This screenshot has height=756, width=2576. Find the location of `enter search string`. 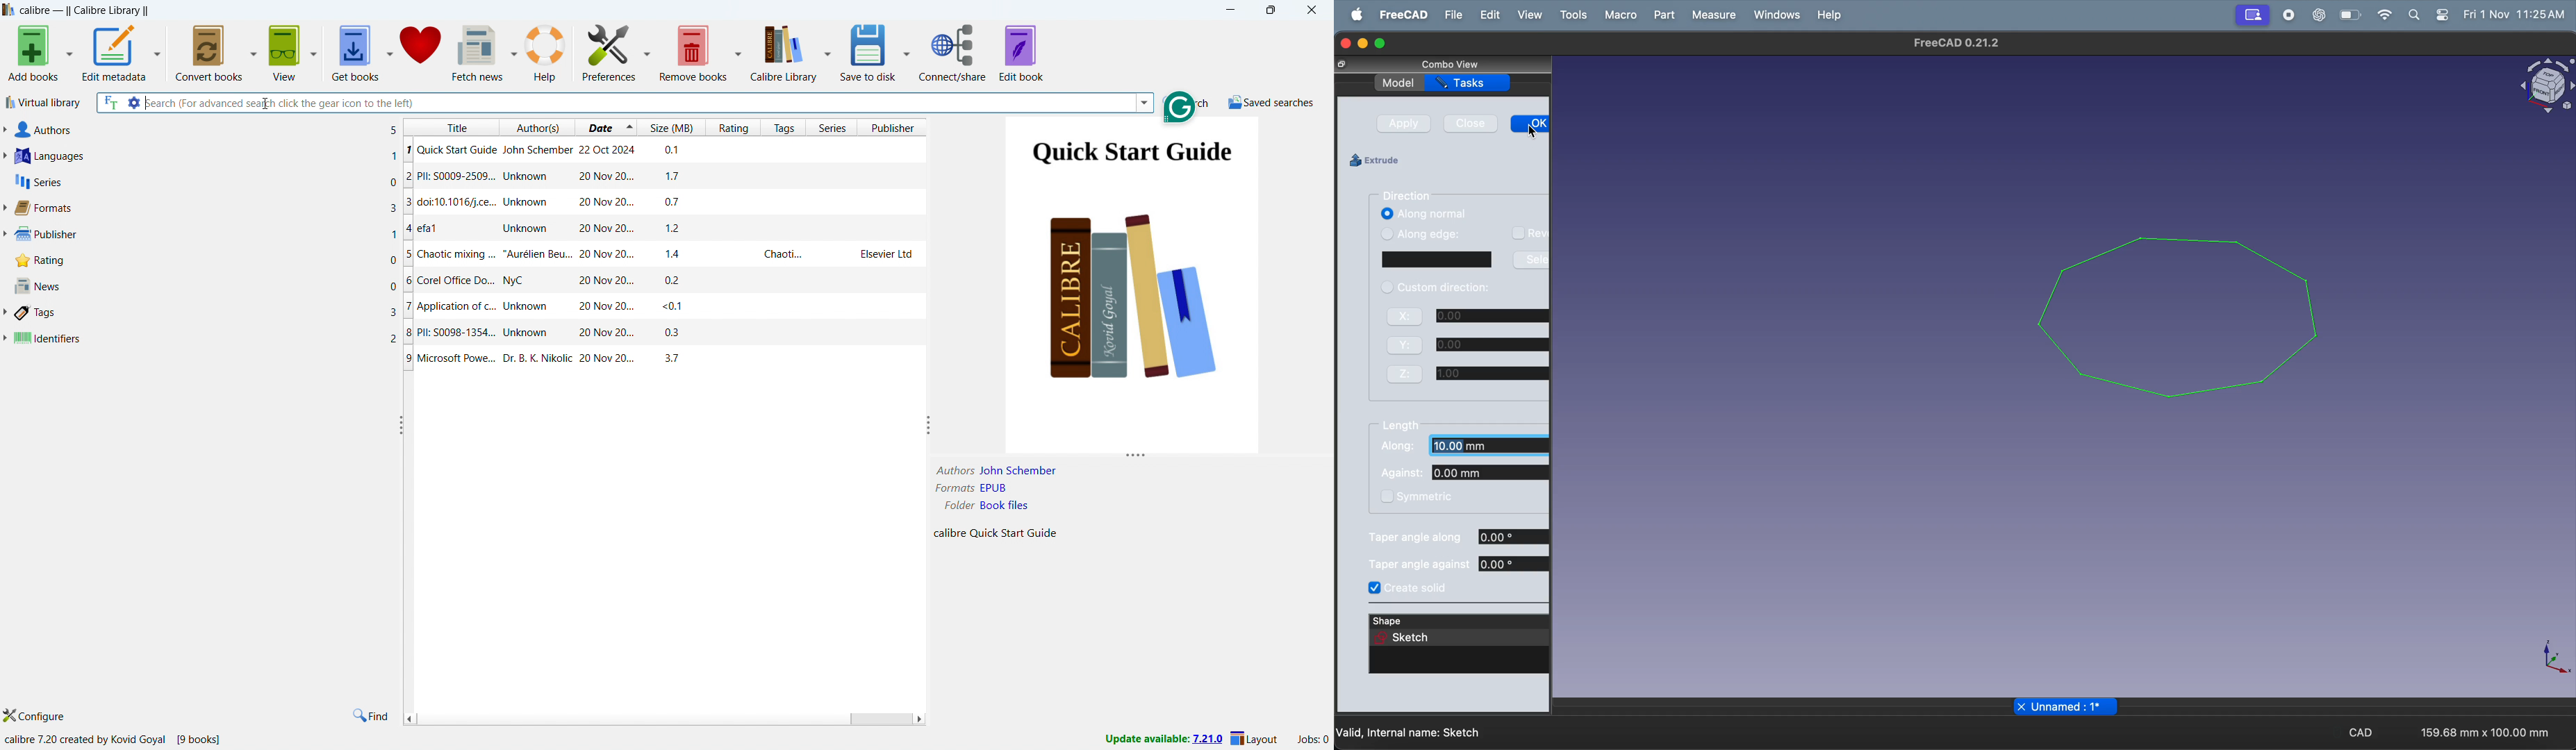

enter search string is located at coordinates (639, 103).